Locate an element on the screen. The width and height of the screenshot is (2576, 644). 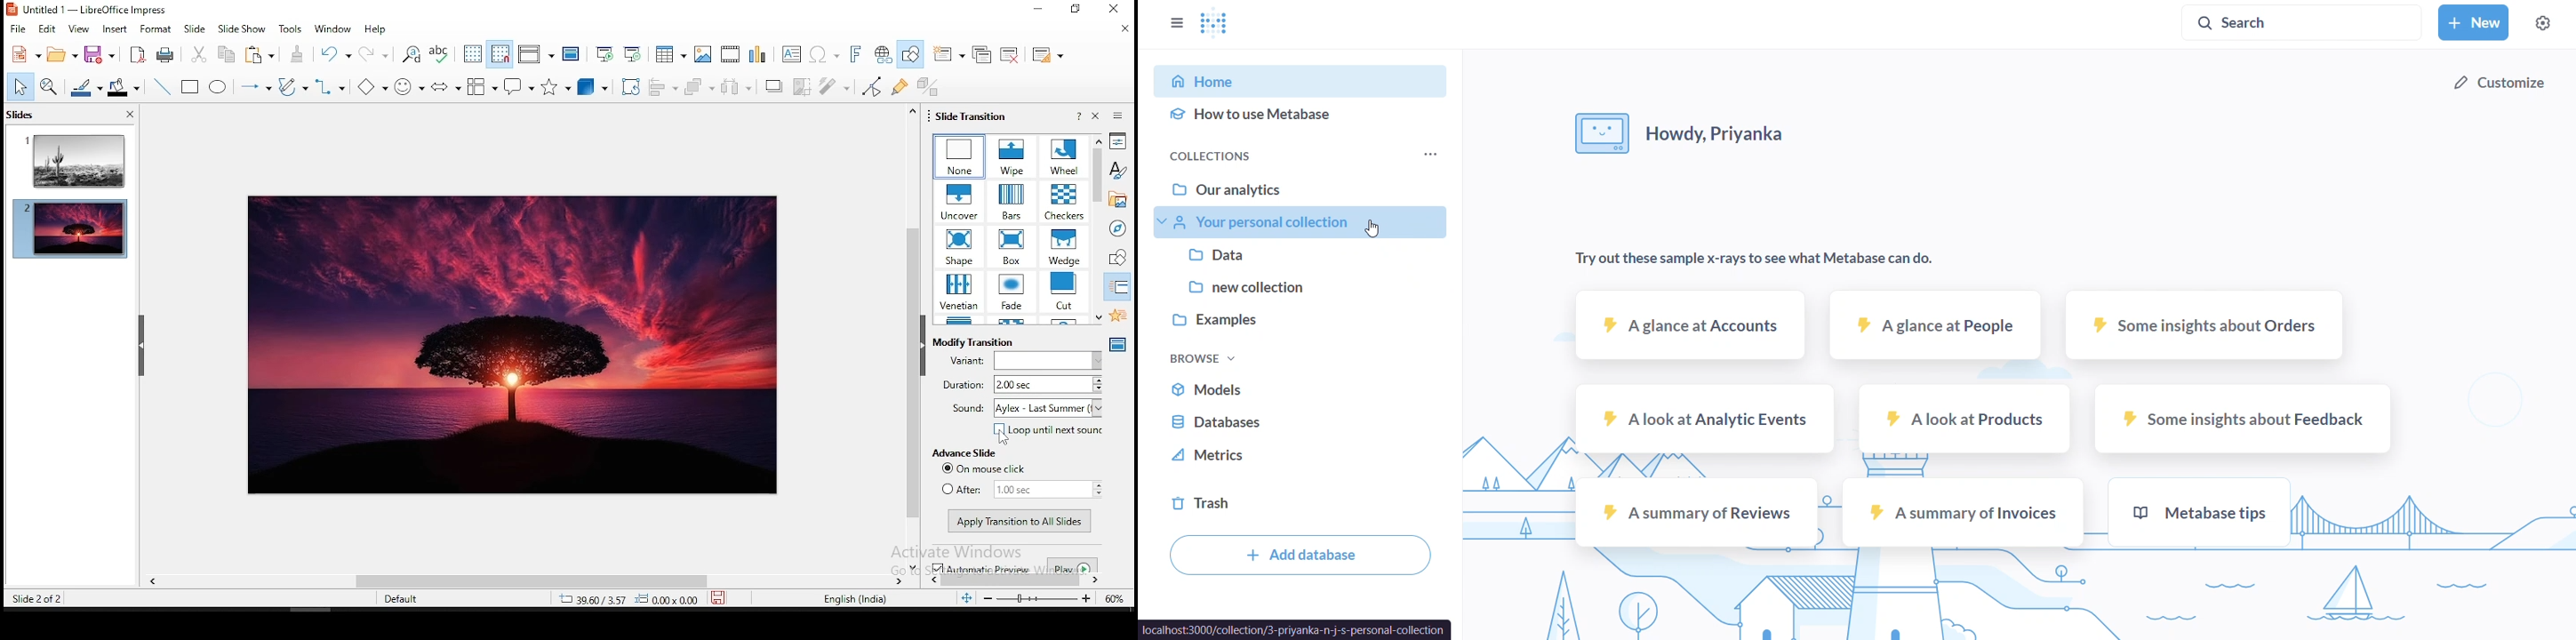
0.00x0.00 is located at coordinates (668, 601).